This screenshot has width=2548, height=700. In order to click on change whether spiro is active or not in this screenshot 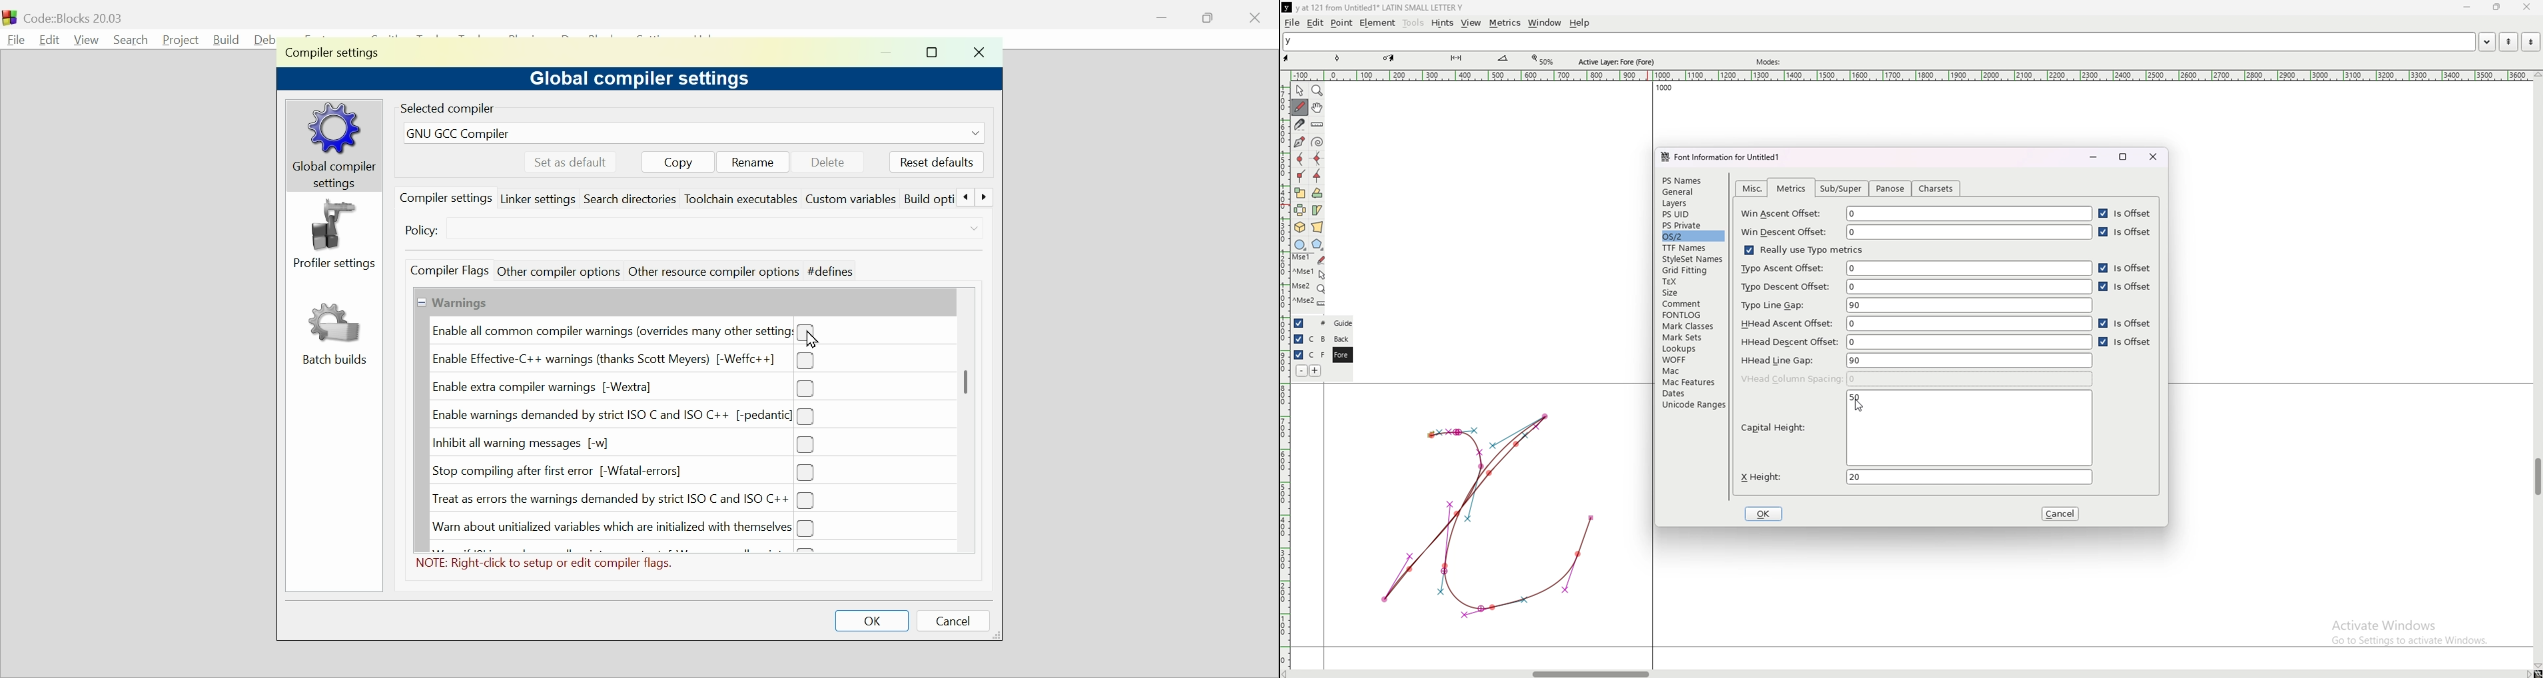, I will do `click(1318, 142)`.